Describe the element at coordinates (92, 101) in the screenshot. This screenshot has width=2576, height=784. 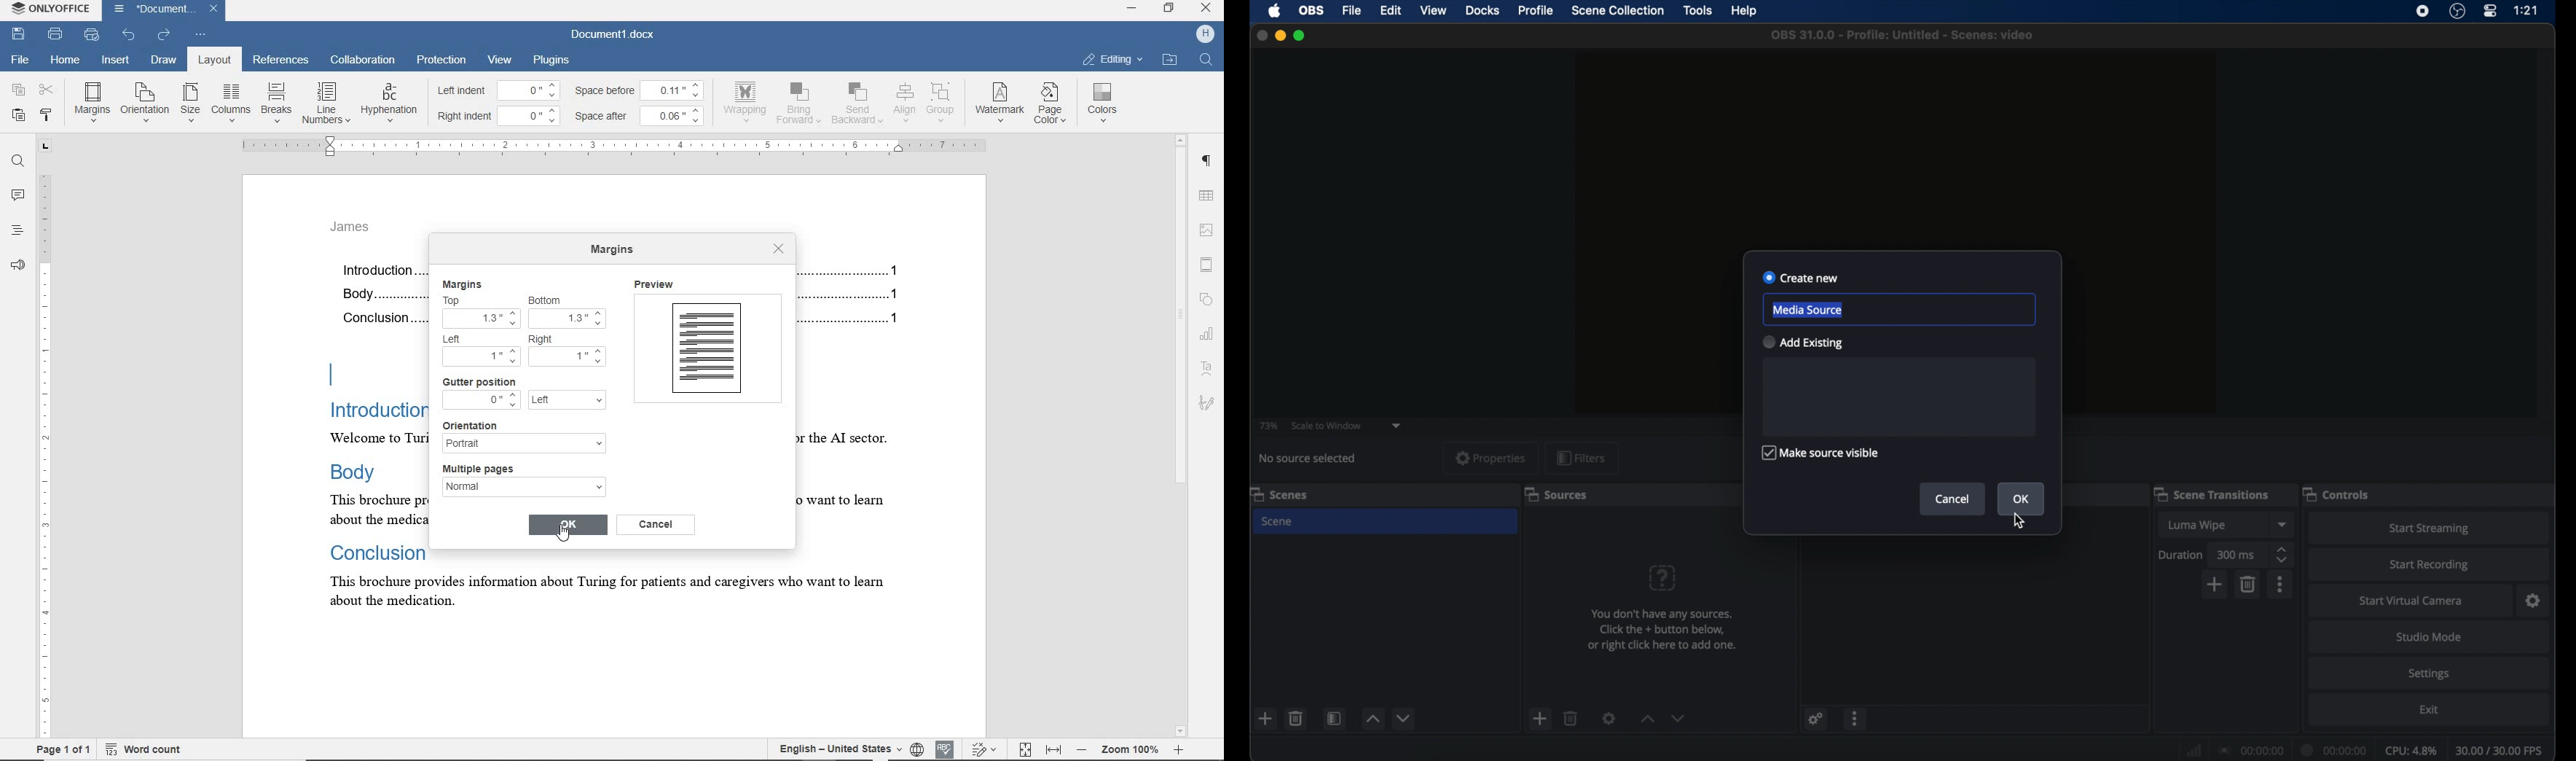
I see `margins` at that location.